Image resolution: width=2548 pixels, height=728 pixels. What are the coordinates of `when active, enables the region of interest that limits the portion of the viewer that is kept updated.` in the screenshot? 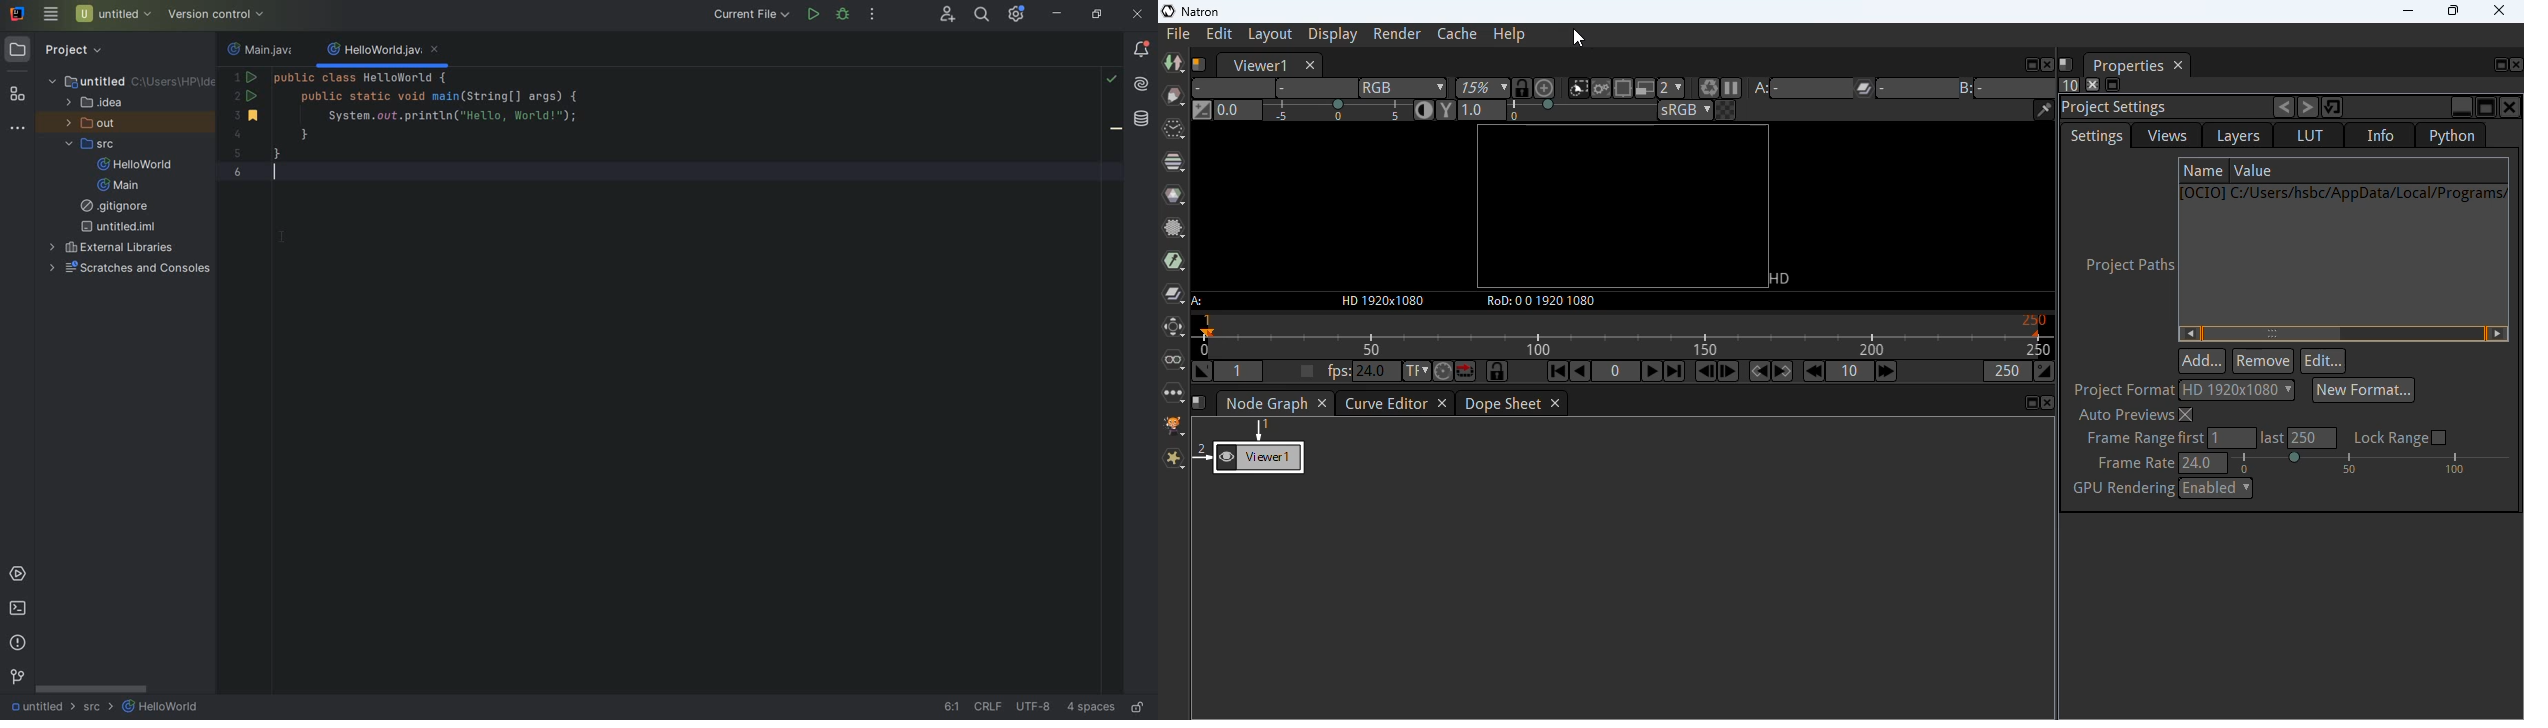 It's located at (1622, 88).